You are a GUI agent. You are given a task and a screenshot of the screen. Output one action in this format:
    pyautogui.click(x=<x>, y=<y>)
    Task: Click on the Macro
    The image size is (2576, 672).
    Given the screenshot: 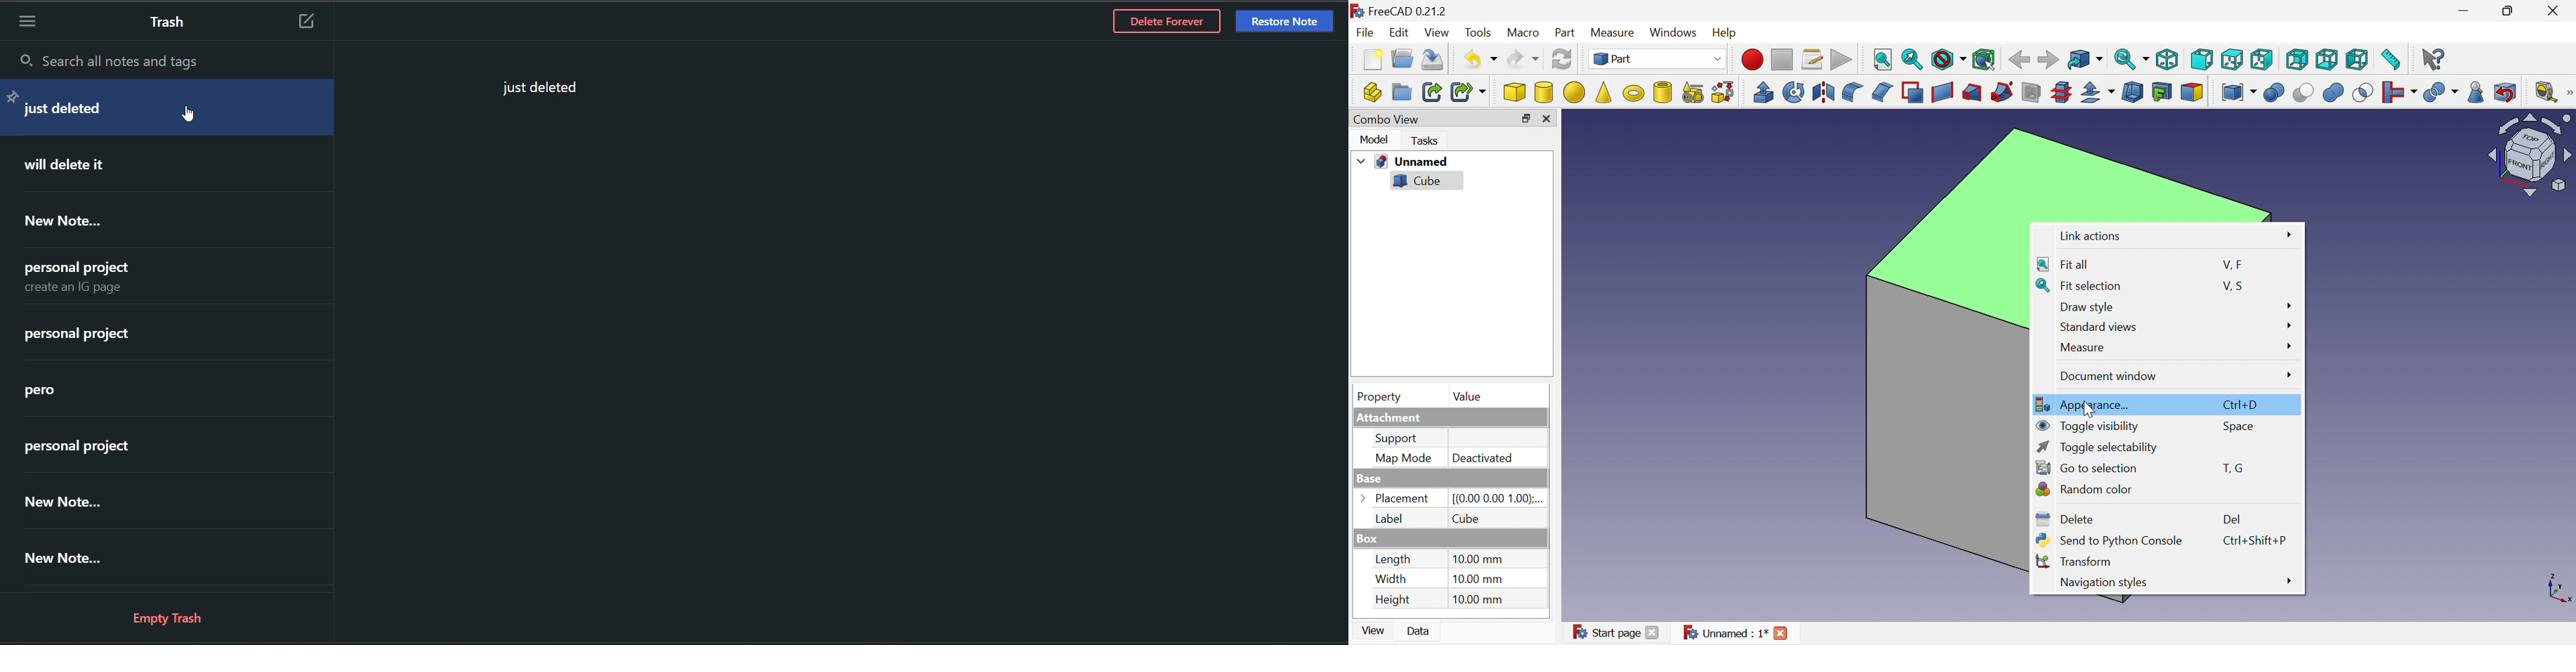 What is the action you would take?
    pyautogui.click(x=1524, y=33)
    